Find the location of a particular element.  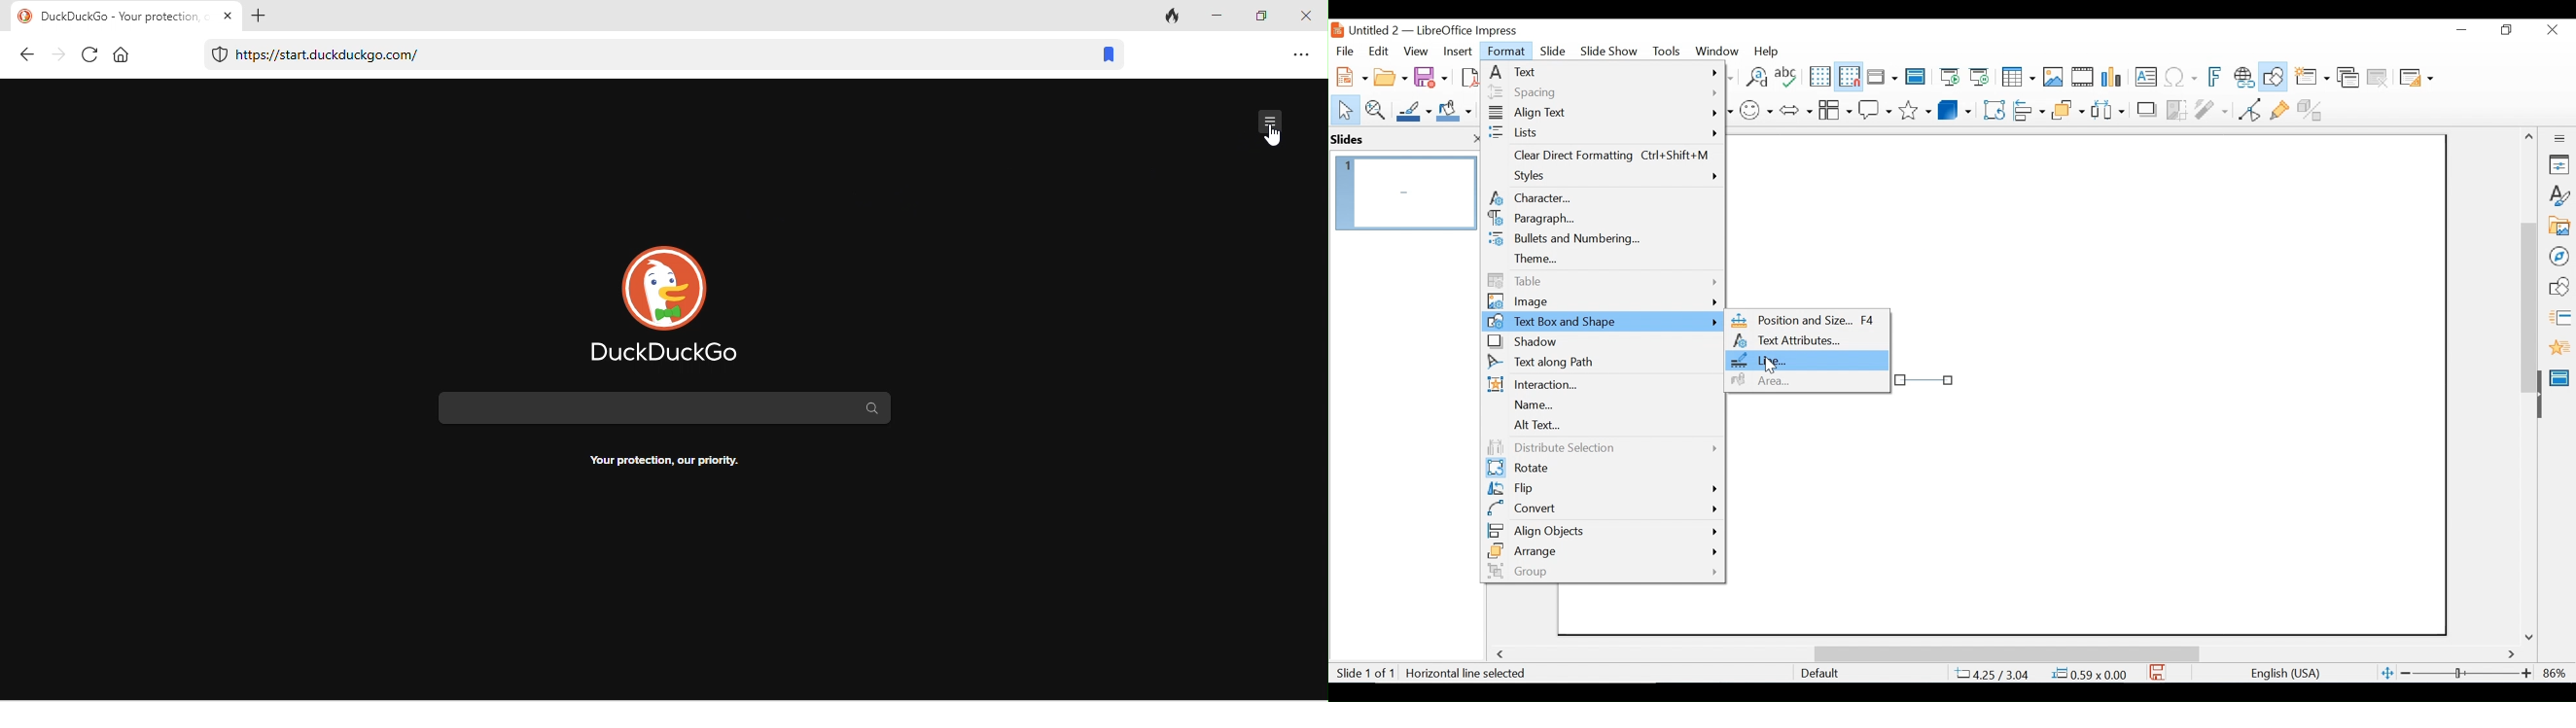

Callout is located at coordinates (1875, 109).